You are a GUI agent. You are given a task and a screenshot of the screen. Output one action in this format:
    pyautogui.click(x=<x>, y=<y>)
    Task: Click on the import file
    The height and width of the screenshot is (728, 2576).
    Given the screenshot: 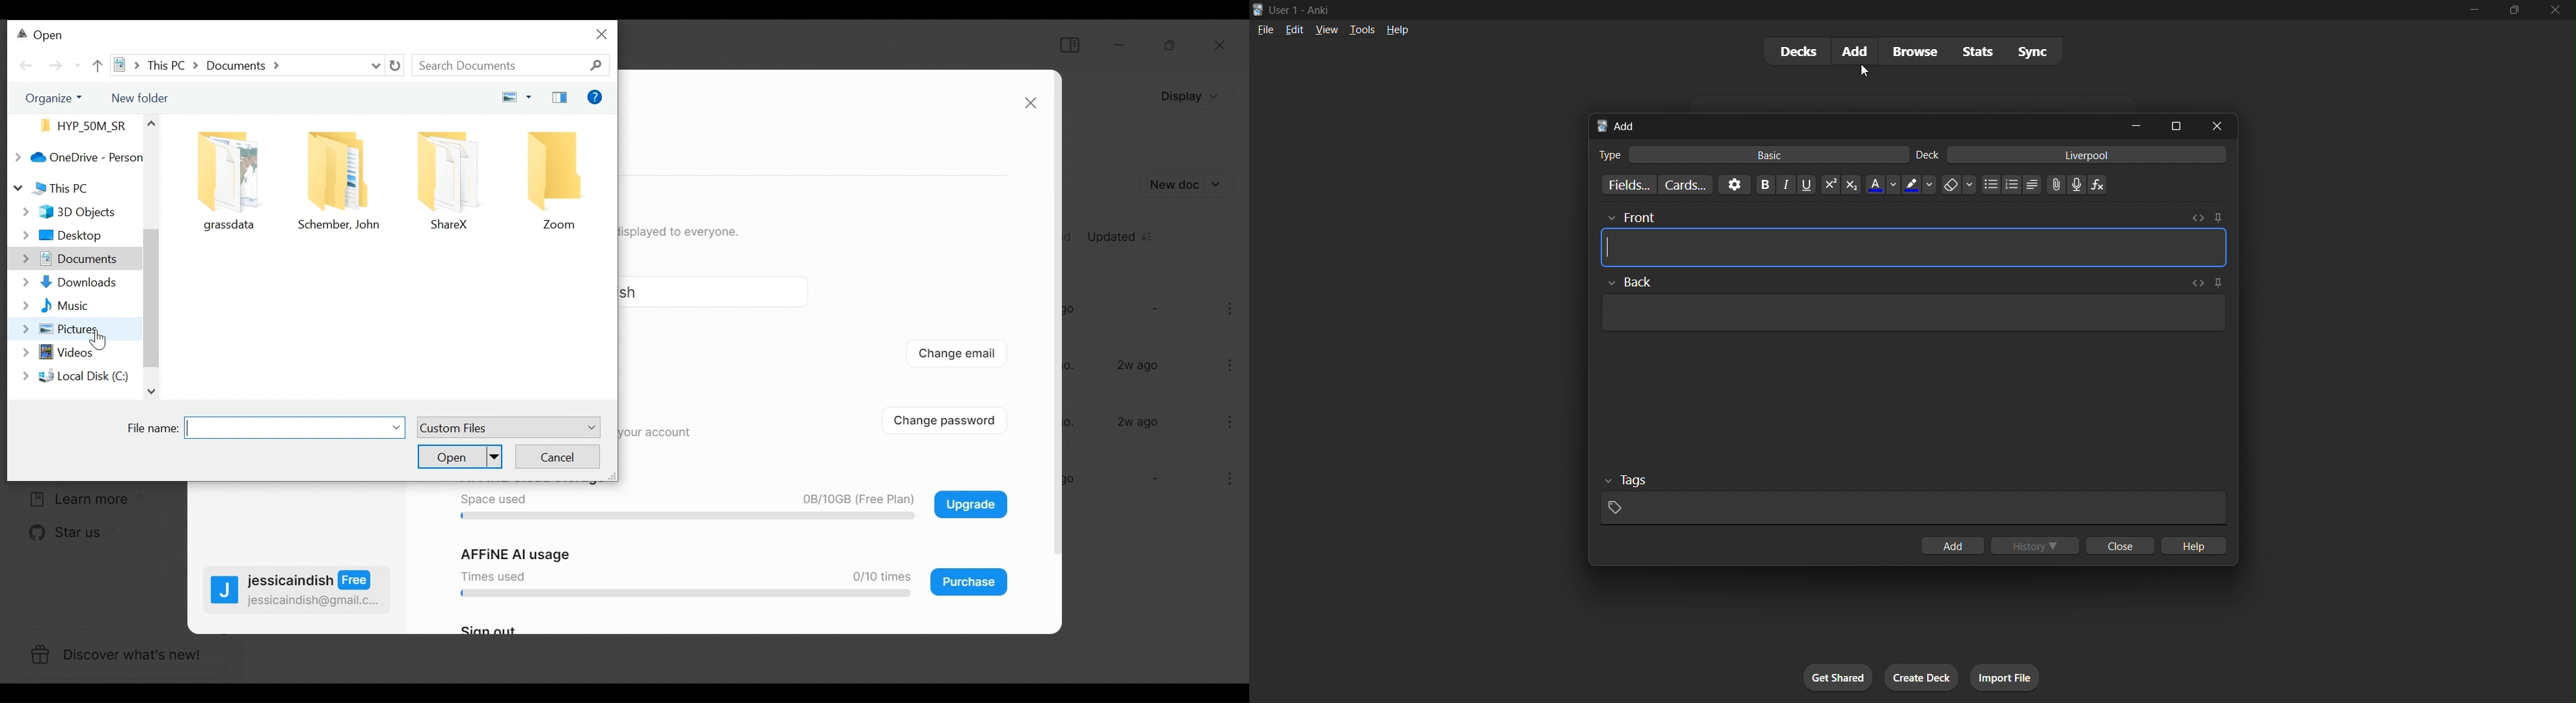 What is the action you would take?
    pyautogui.click(x=2003, y=675)
    